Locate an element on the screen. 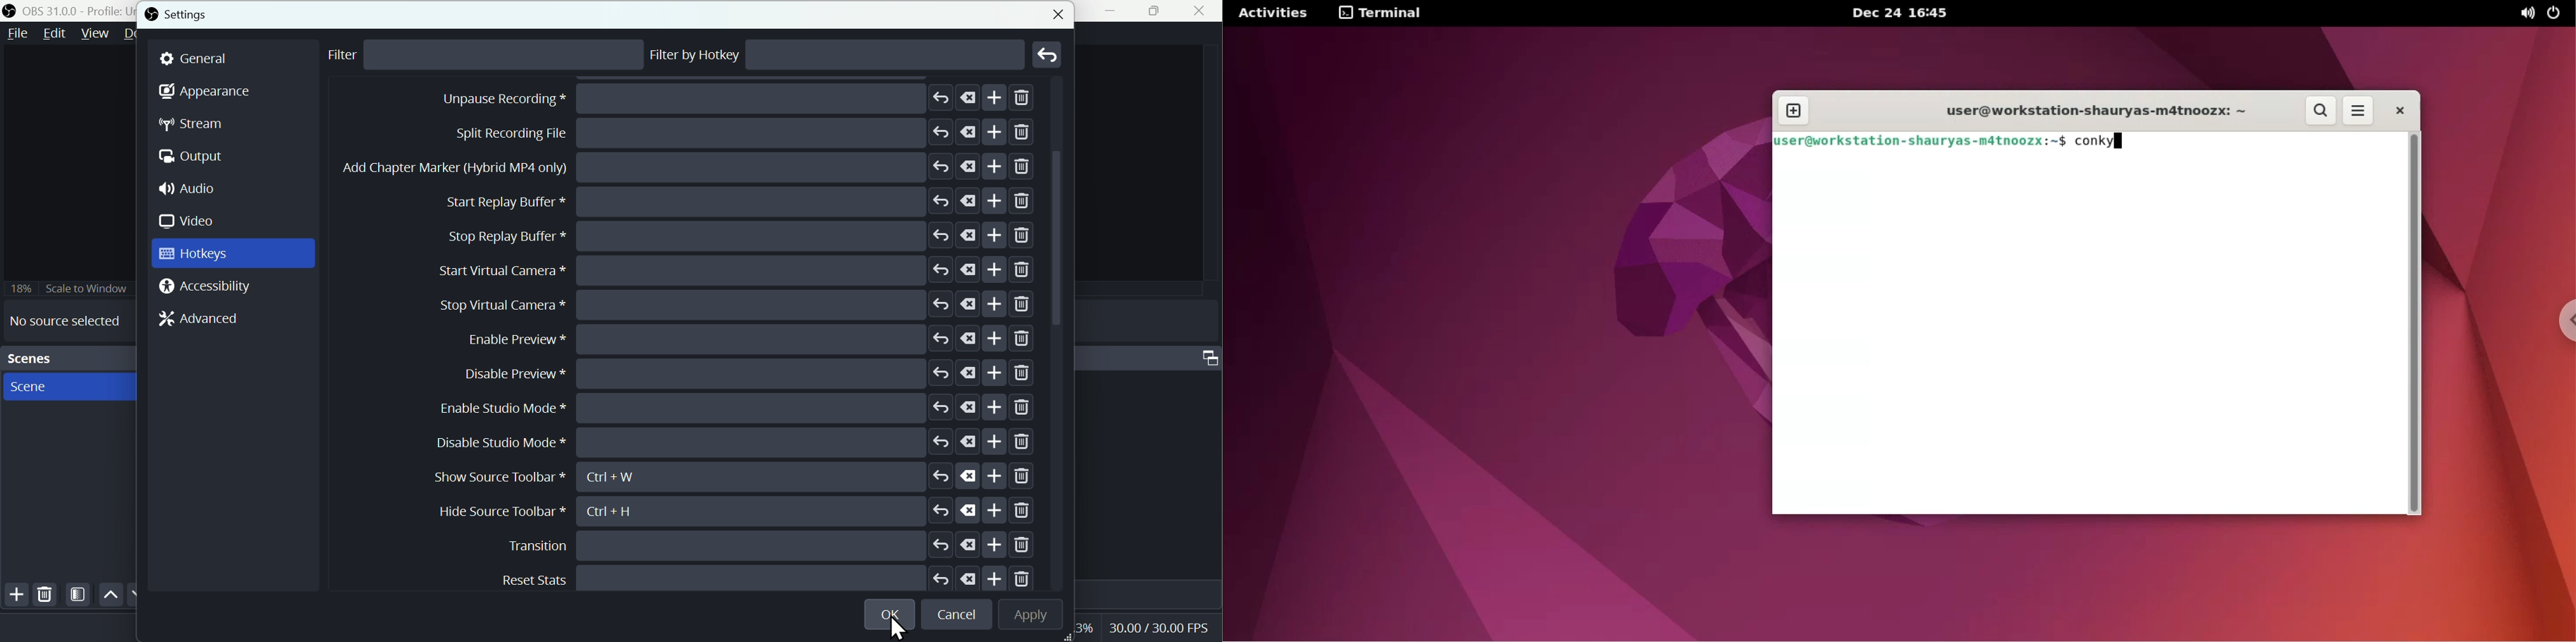 The image size is (2576, 644). Filter by hotkey is located at coordinates (696, 55).